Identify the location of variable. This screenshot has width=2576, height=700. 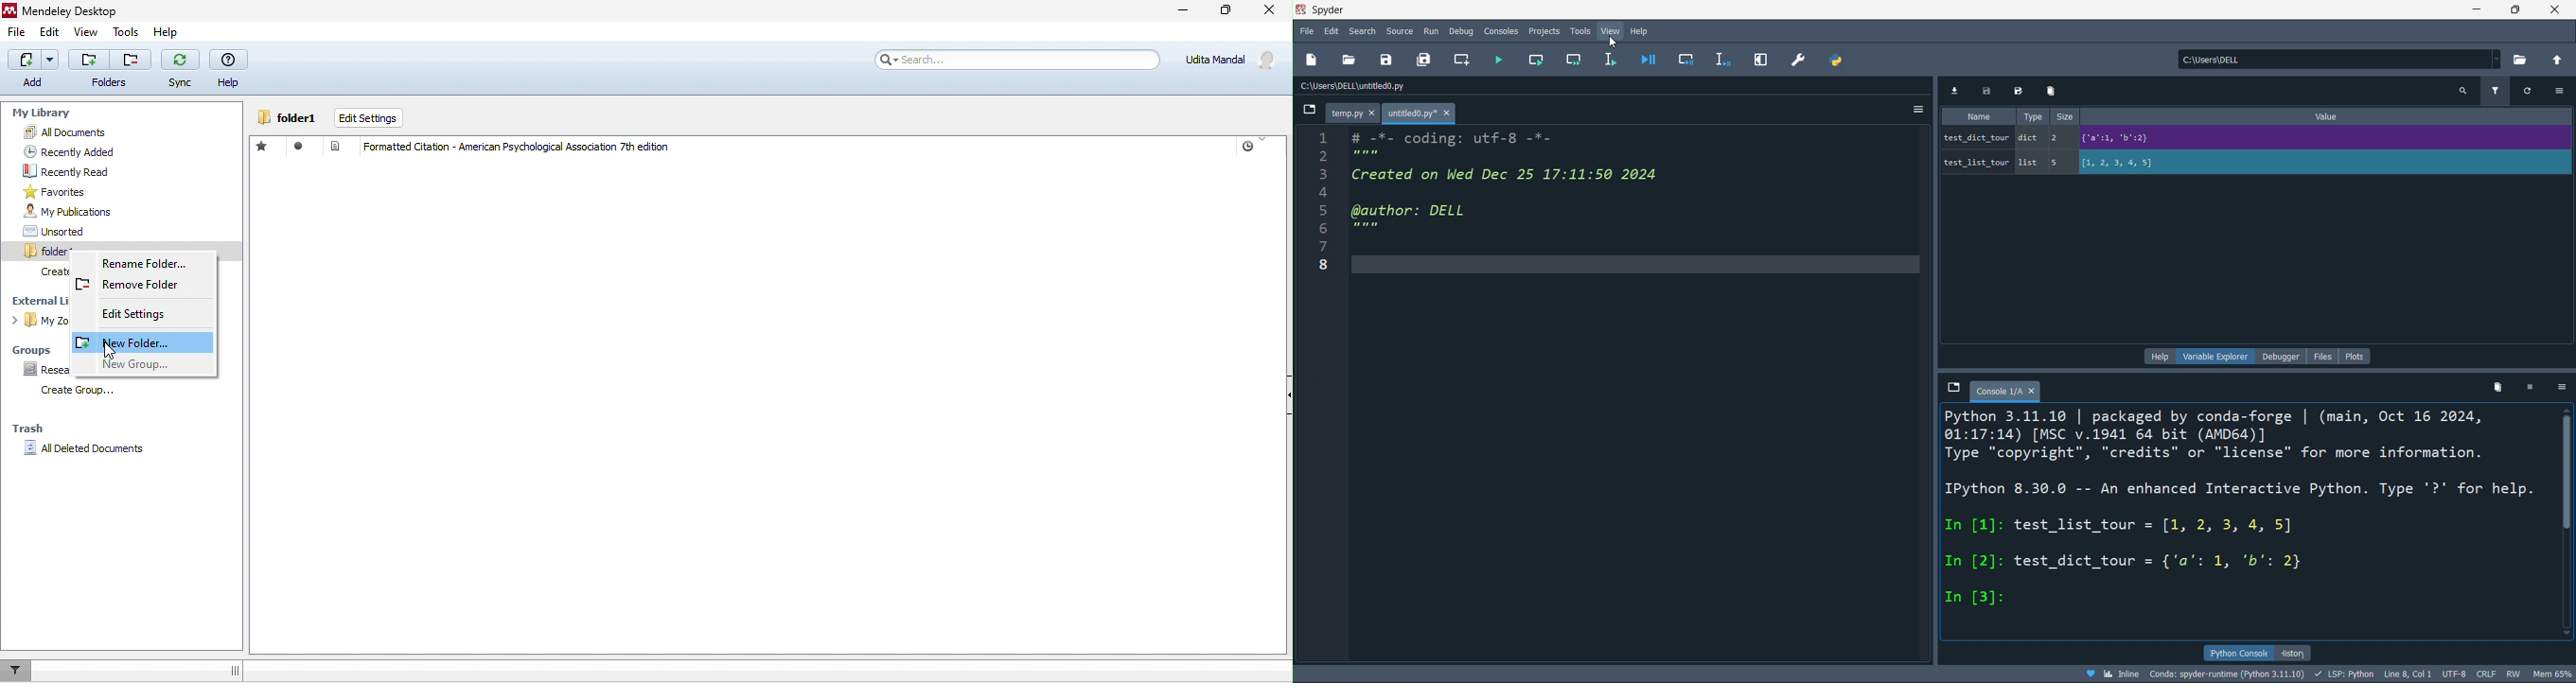
(1976, 164).